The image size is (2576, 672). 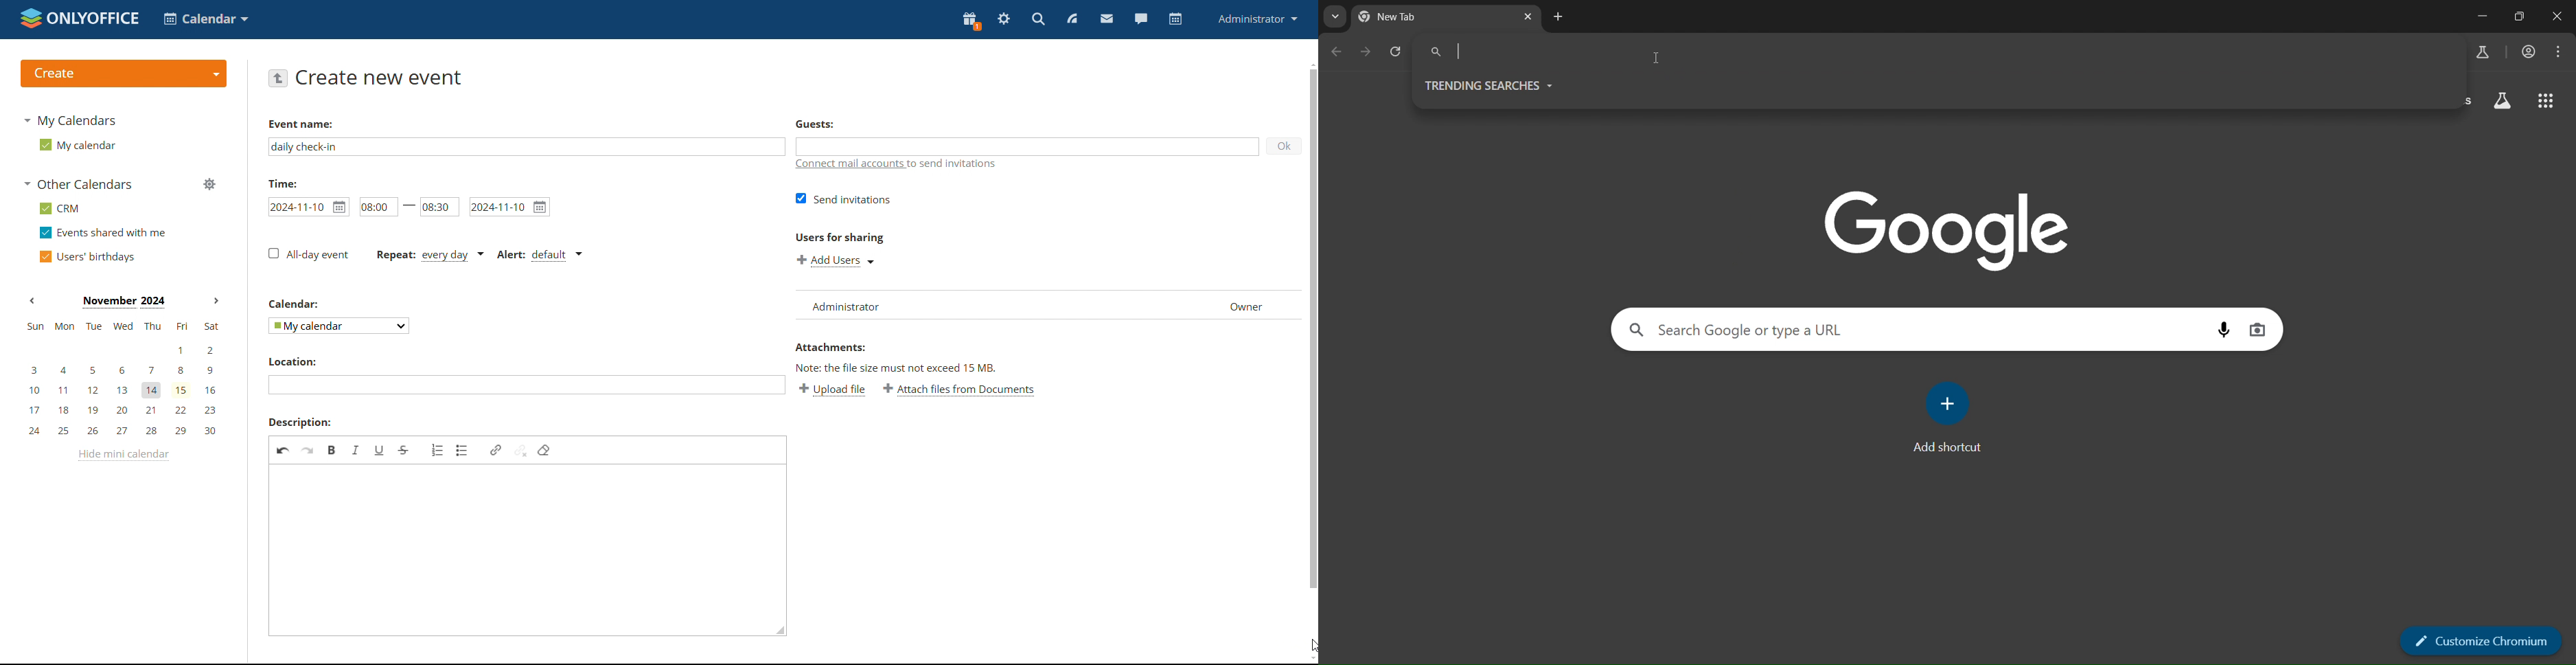 What do you see at coordinates (1563, 50) in the screenshot?
I see `search panel` at bounding box center [1563, 50].